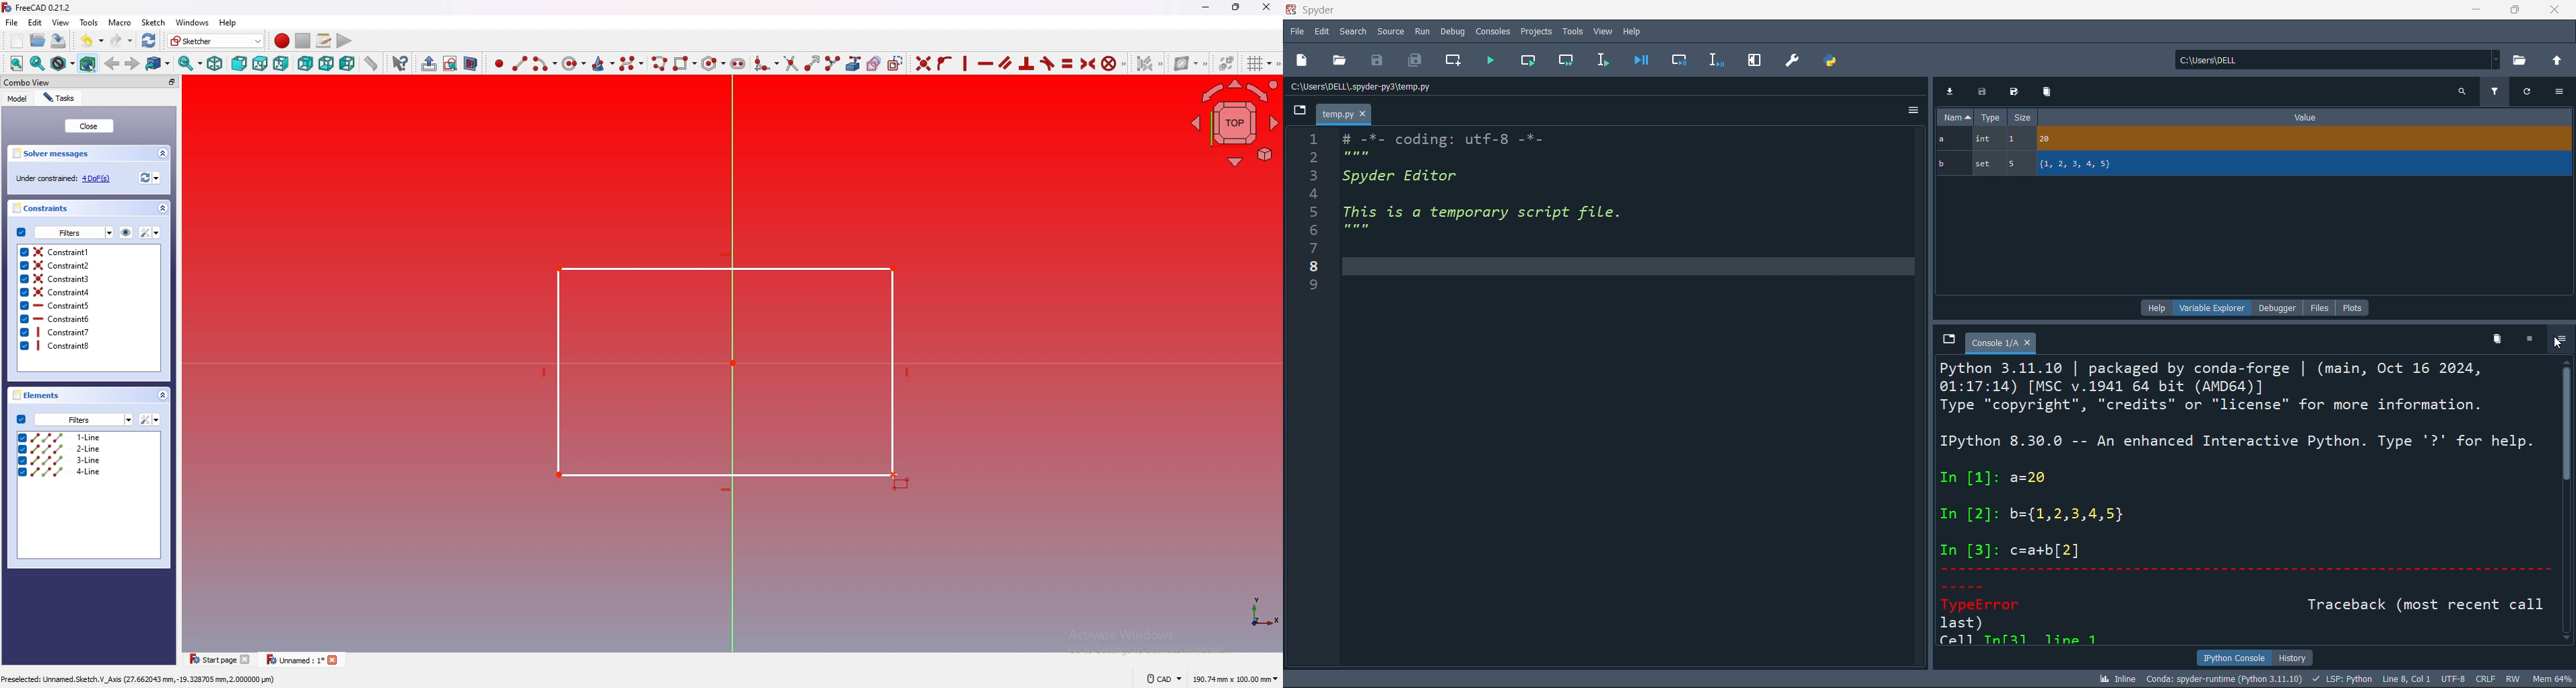 The image size is (2576, 700). Describe the element at coordinates (853, 63) in the screenshot. I see `create external geometry` at that location.